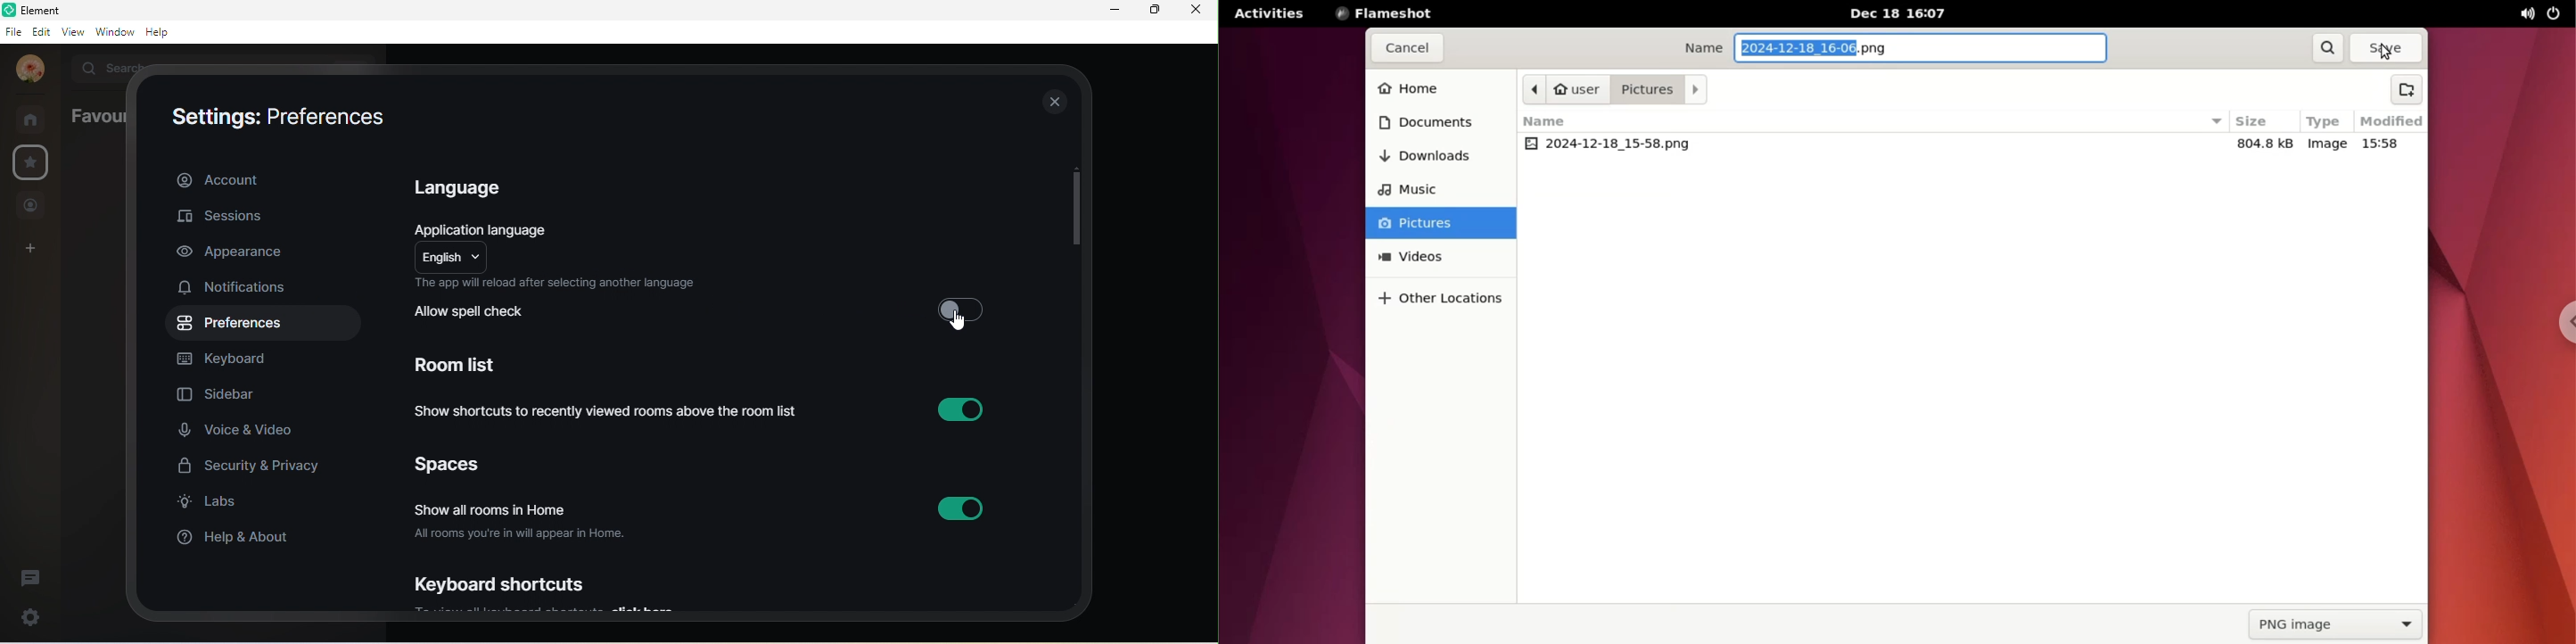  Describe the element at coordinates (222, 218) in the screenshot. I see `sessions` at that location.